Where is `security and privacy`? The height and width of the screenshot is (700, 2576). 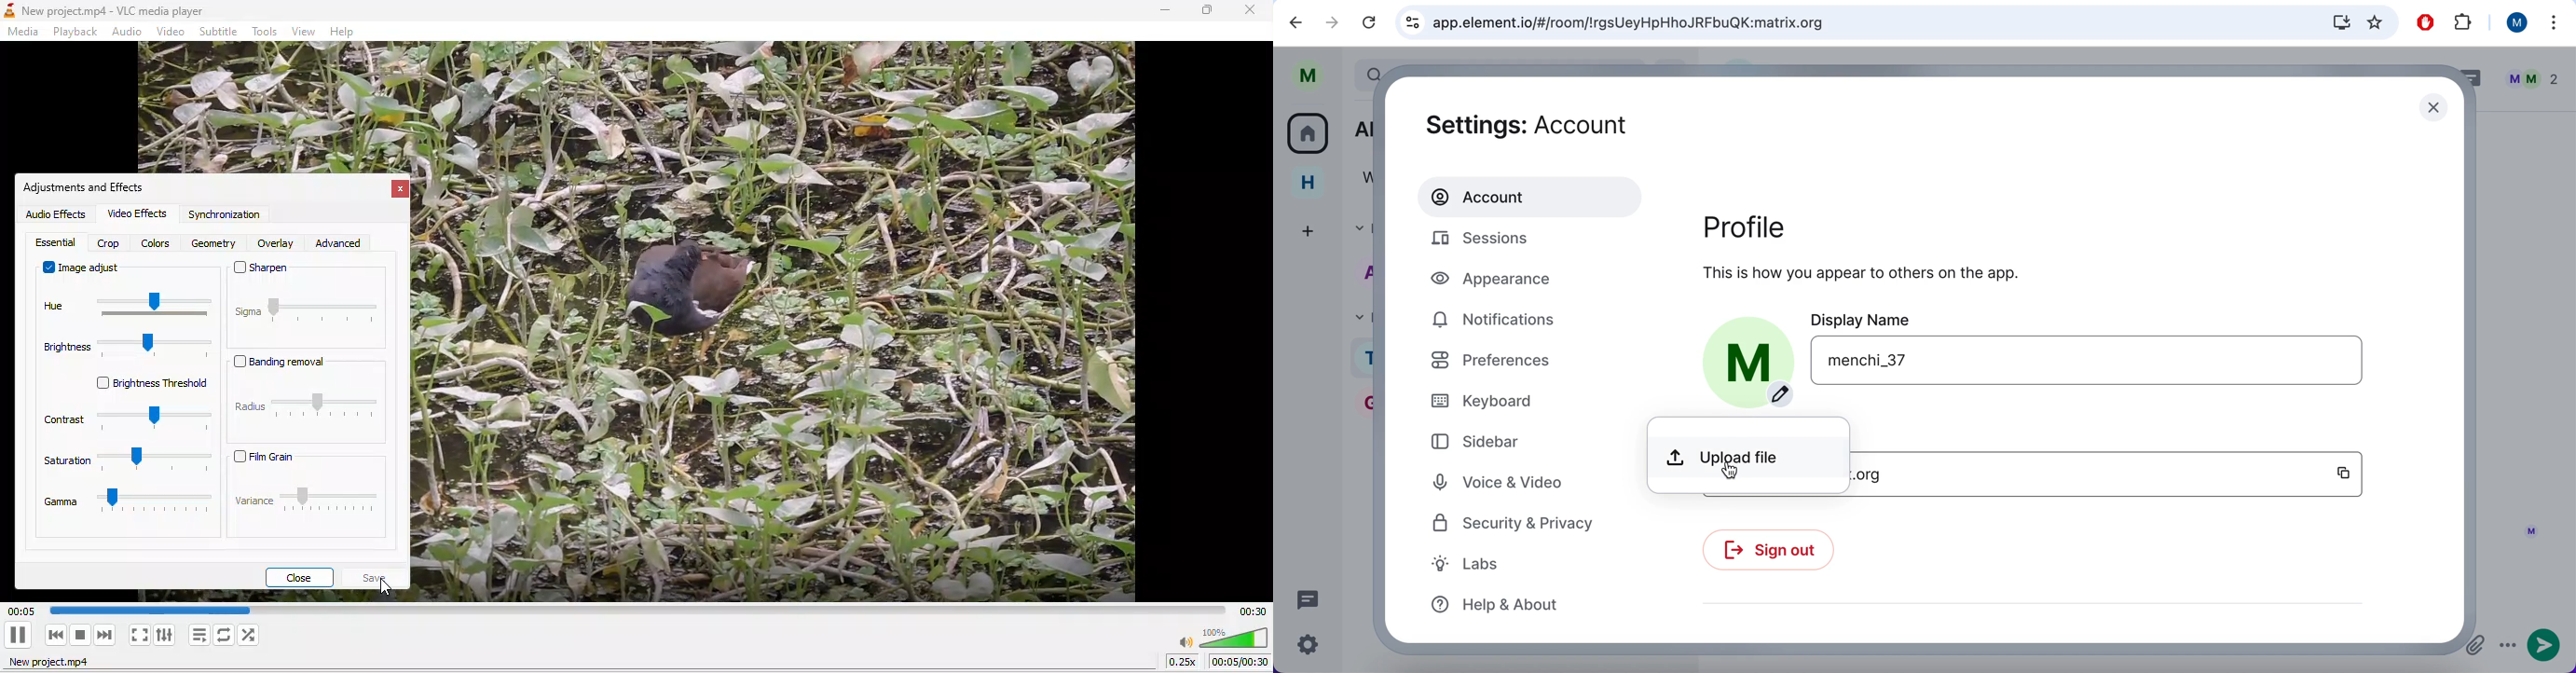 security and privacy is located at coordinates (1538, 526).